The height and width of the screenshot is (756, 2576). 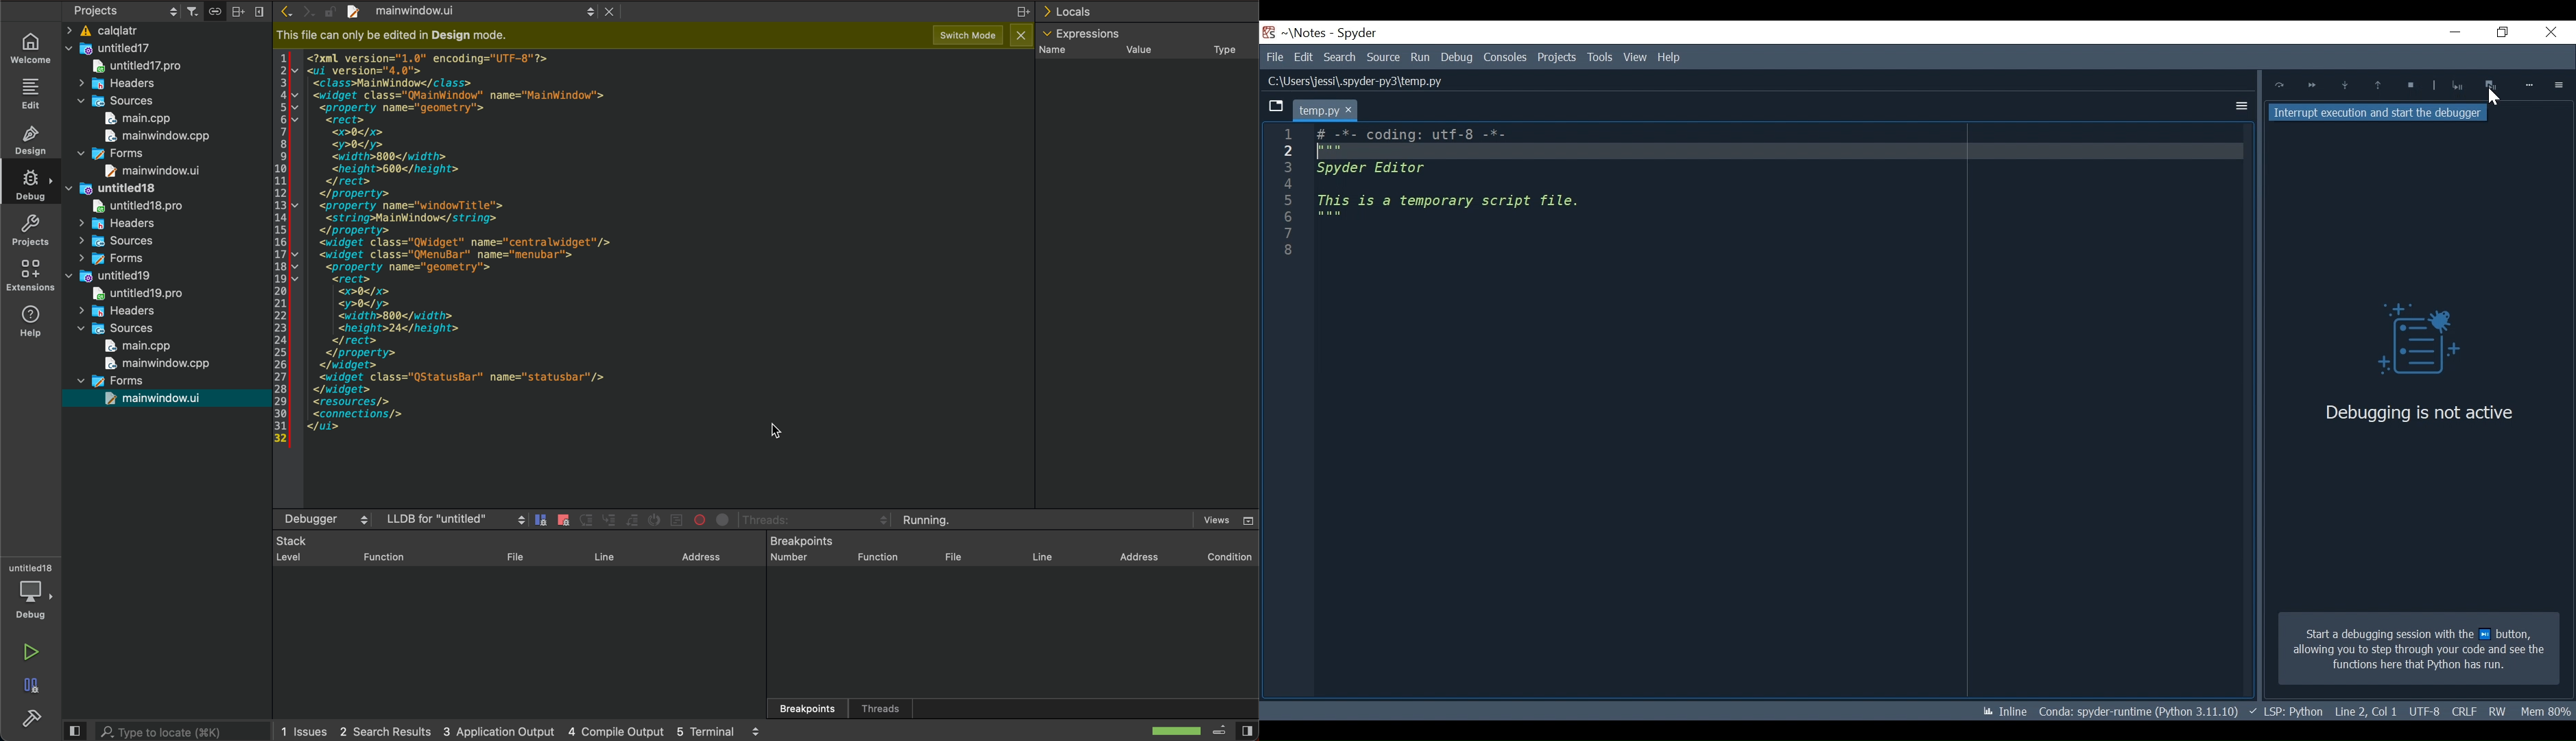 What do you see at coordinates (803, 551) in the screenshot?
I see `Breakpoints Number` at bounding box center [803, 551].